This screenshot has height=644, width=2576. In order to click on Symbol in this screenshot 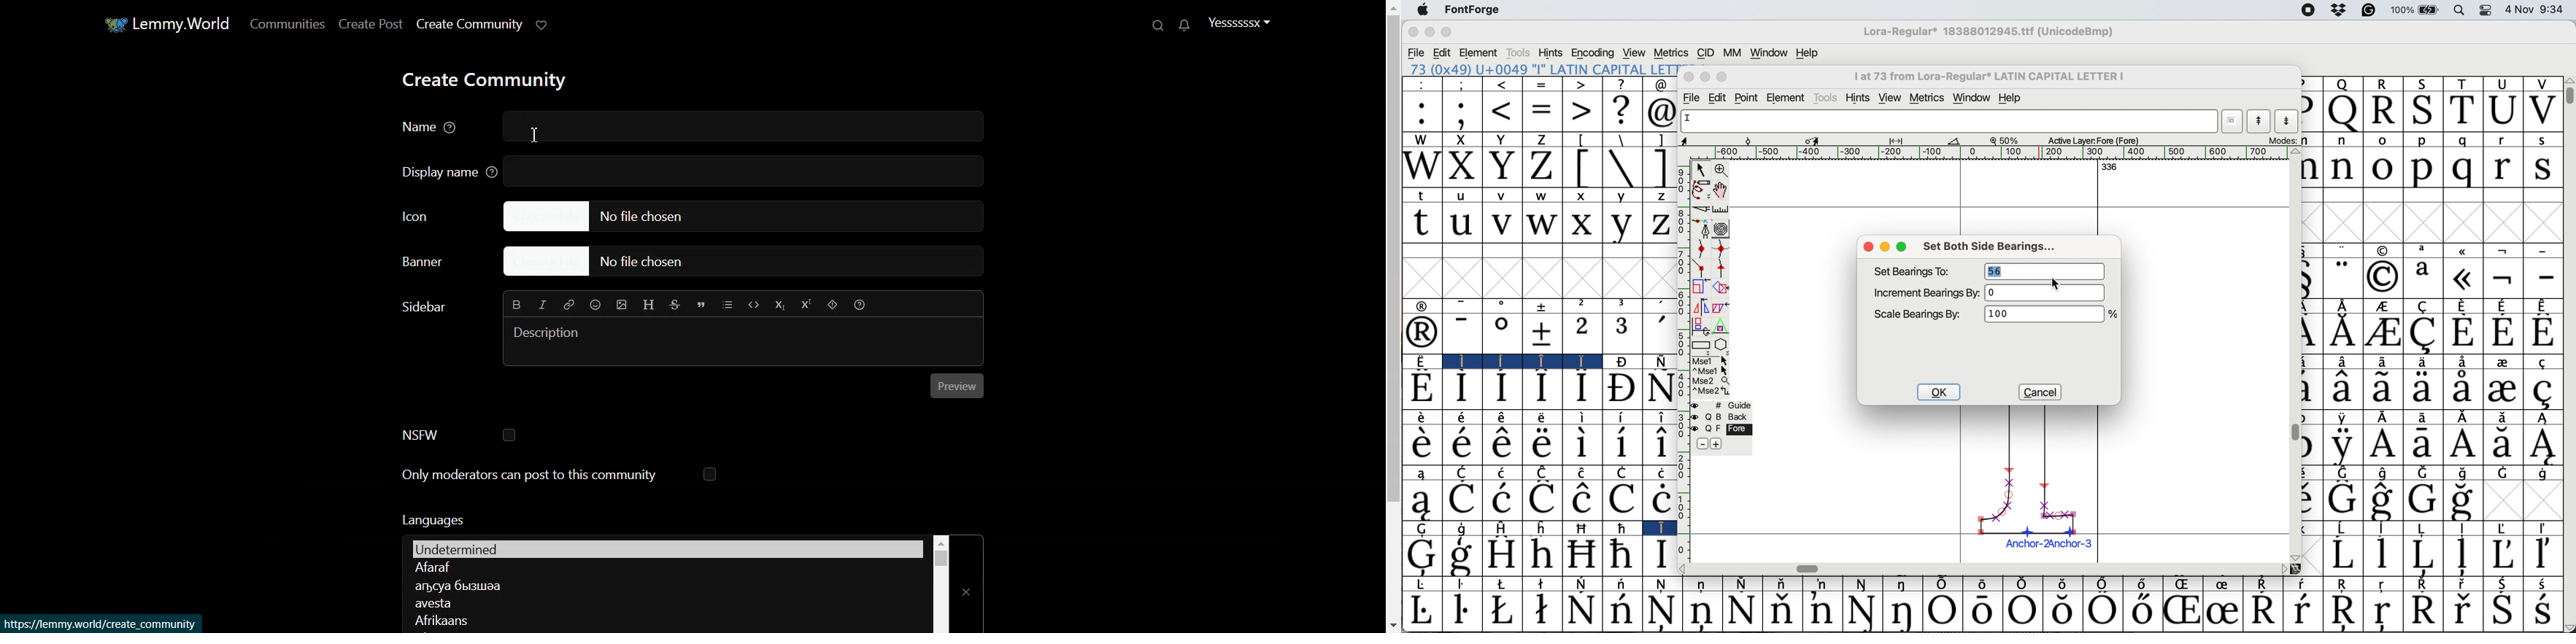, I will do `click(2466, 528)`.